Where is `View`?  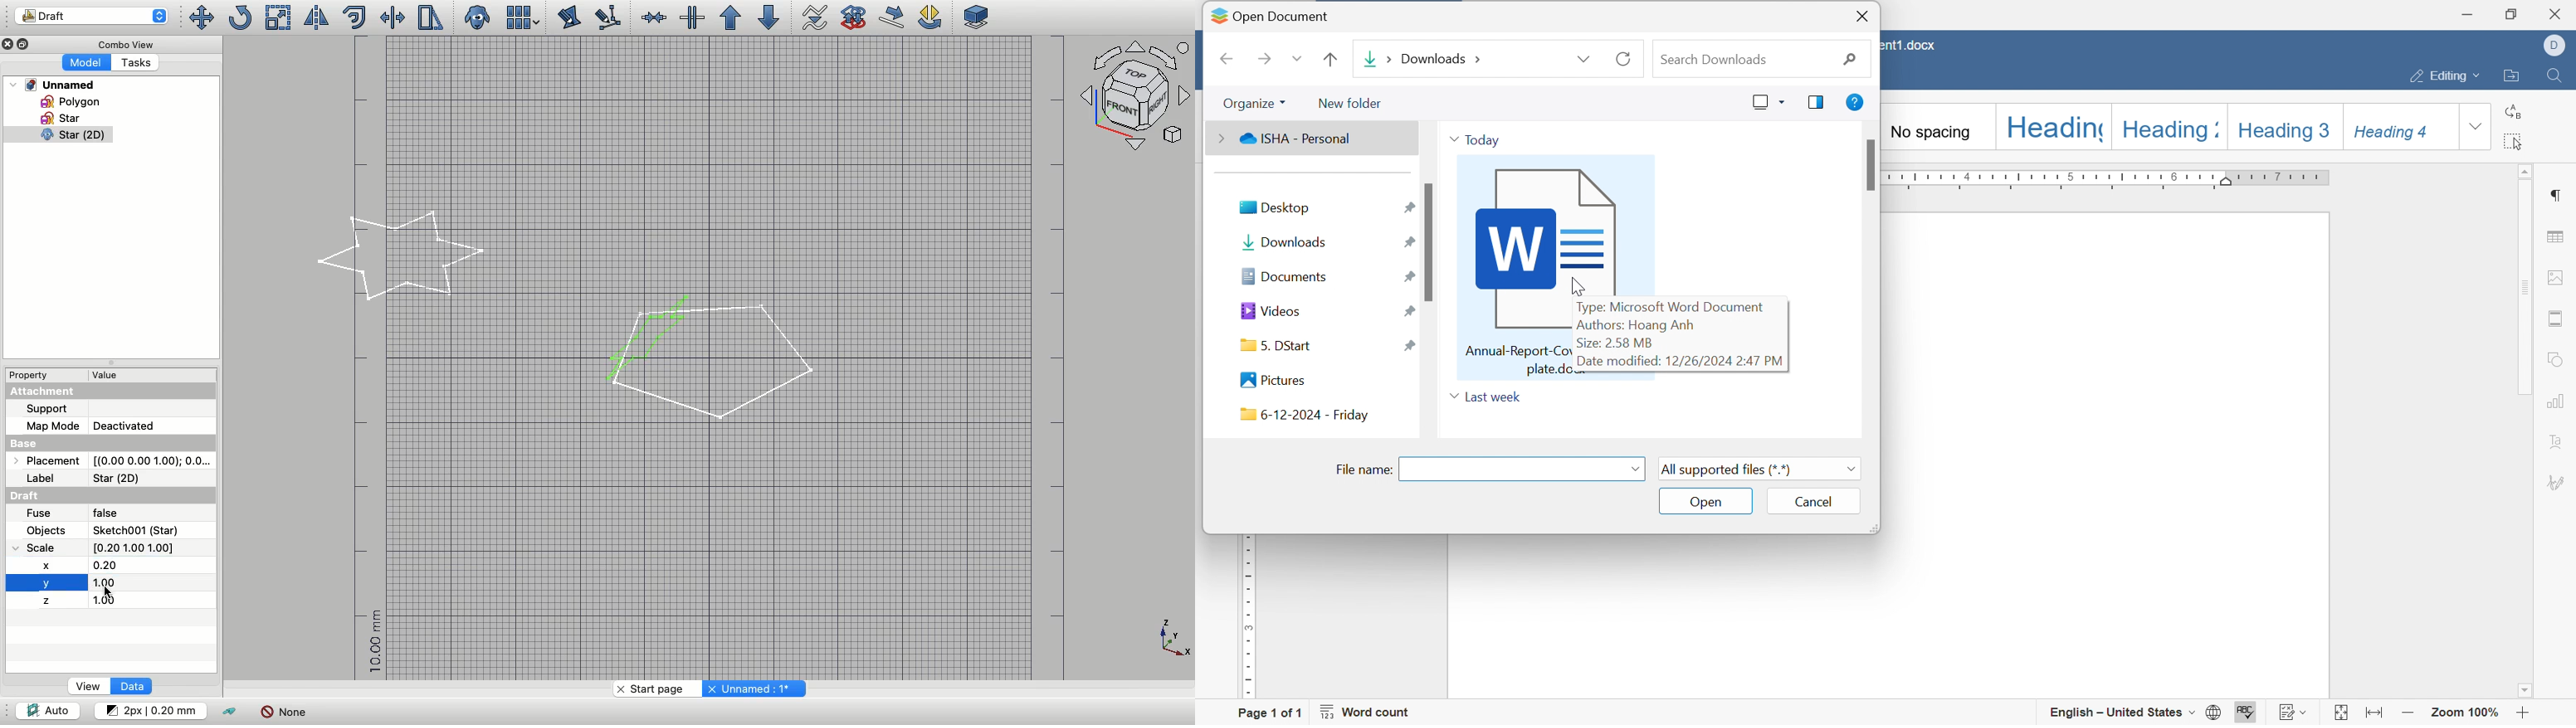 View is located at coordinates (89, 686).